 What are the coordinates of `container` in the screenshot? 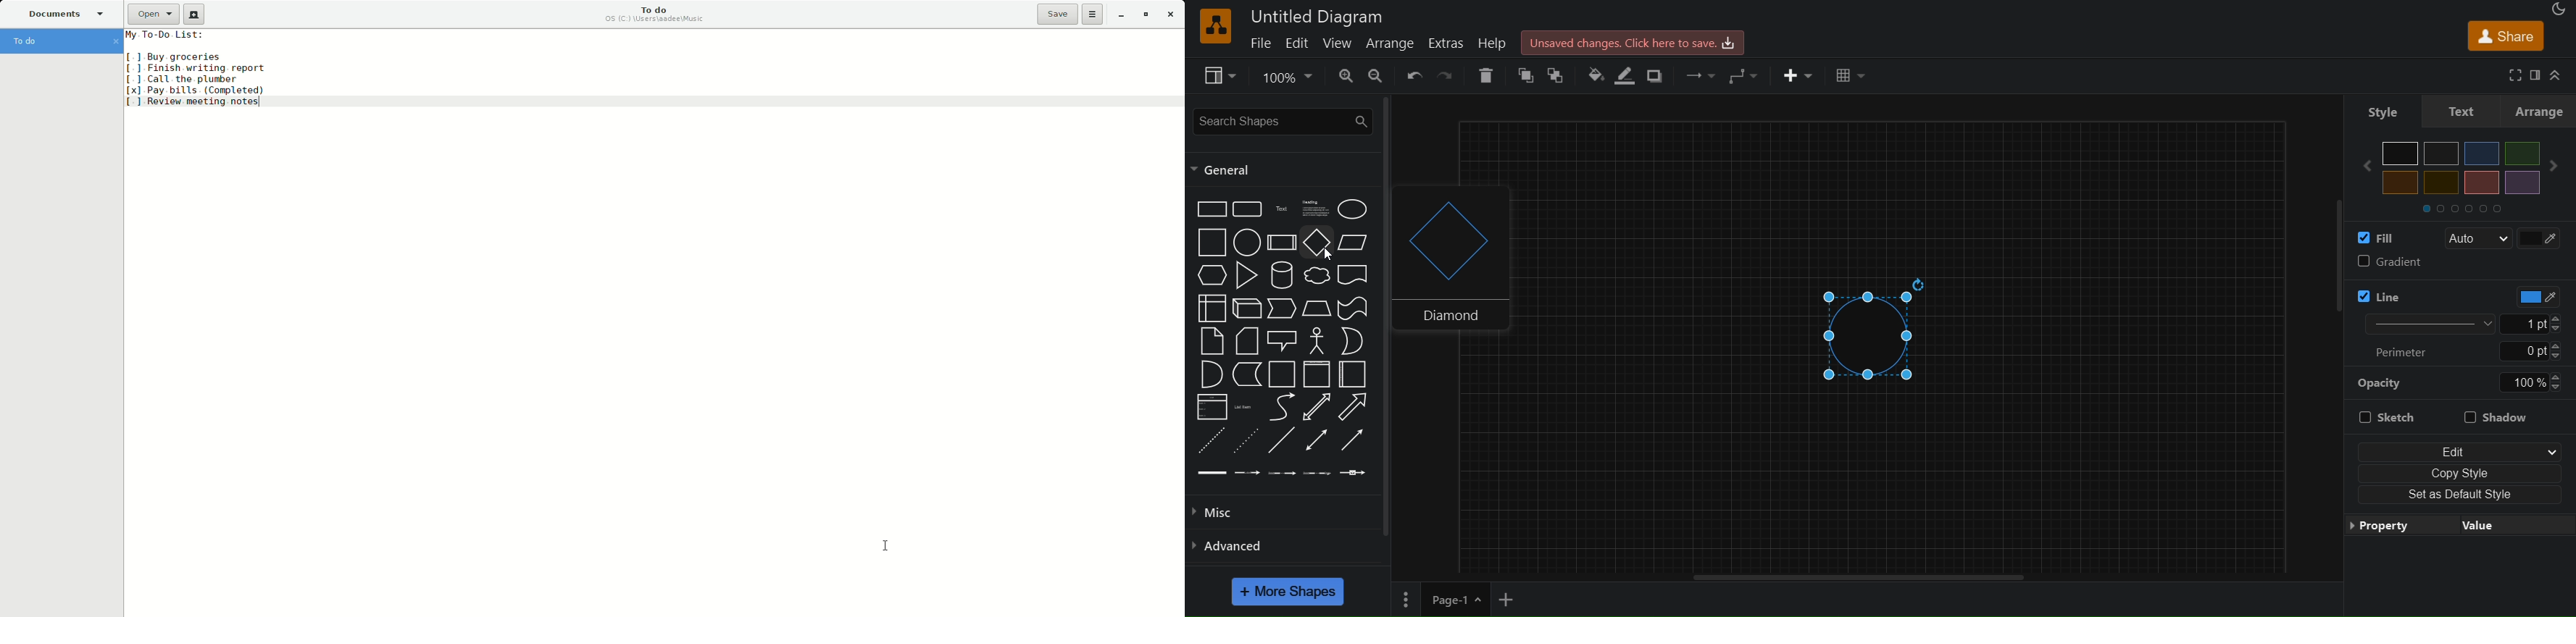 It's located at (1283, 375).